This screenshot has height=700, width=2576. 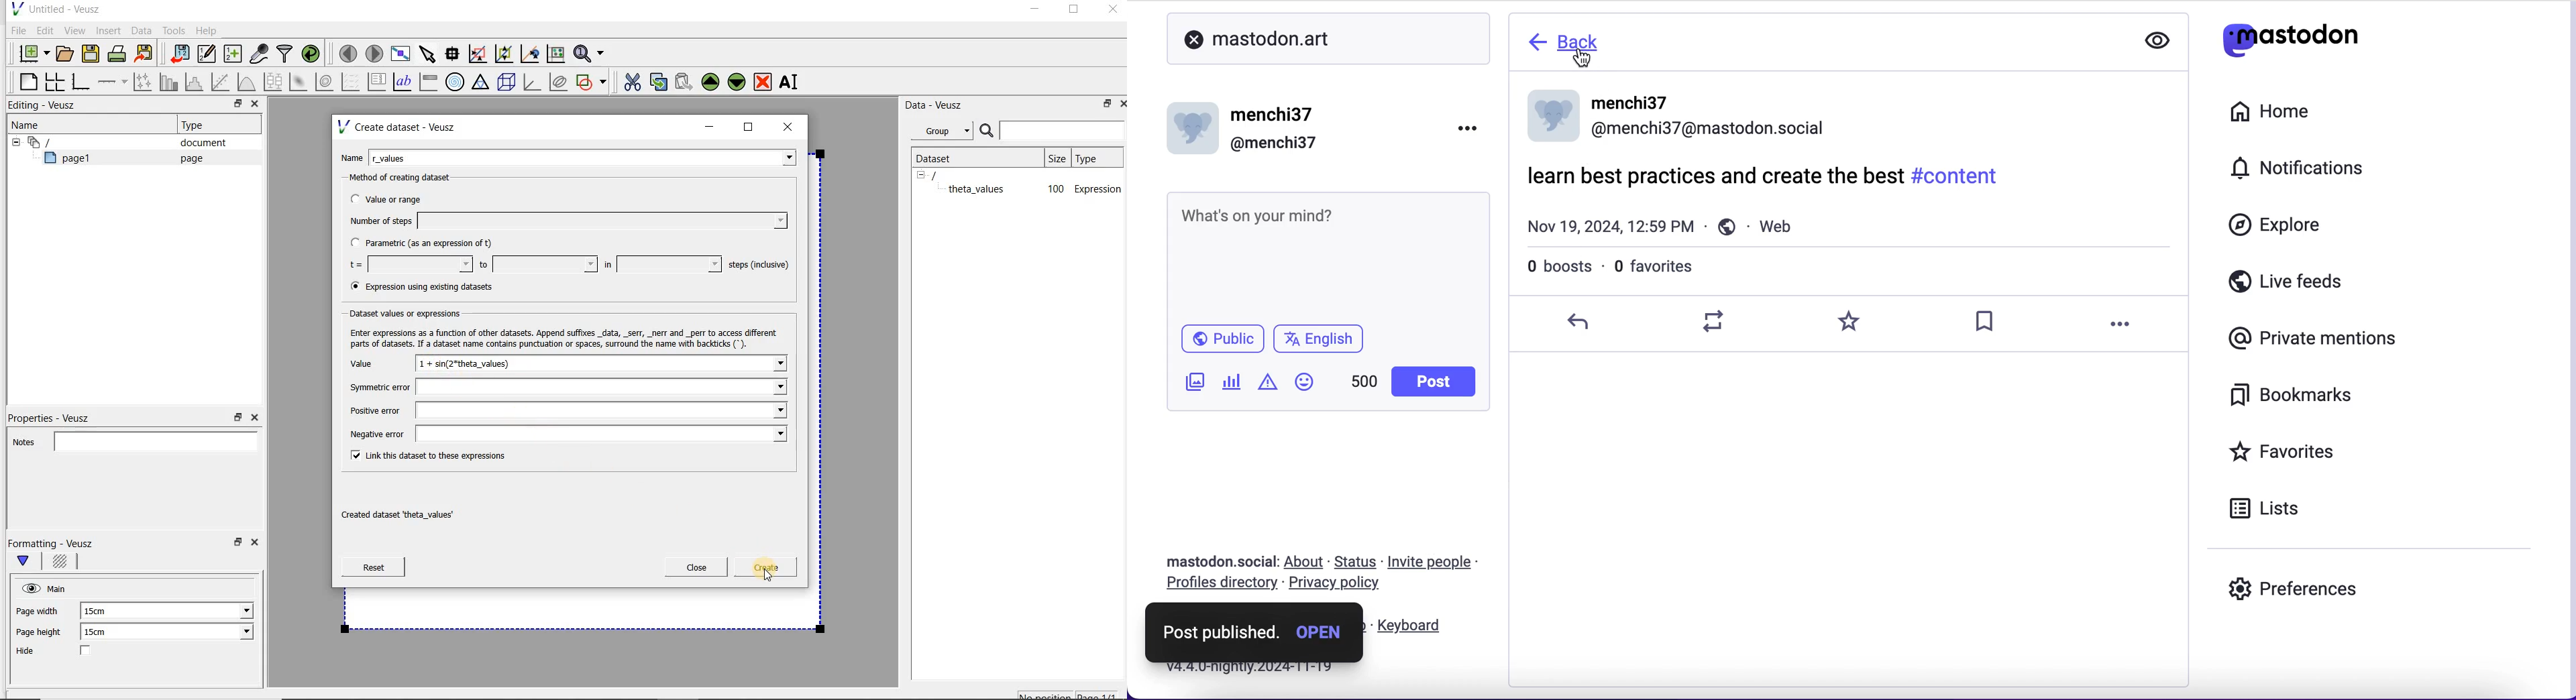 What do you see at coordinates (74, 29) in the screenshot?
I see `View` at bounding box center [74, 29].